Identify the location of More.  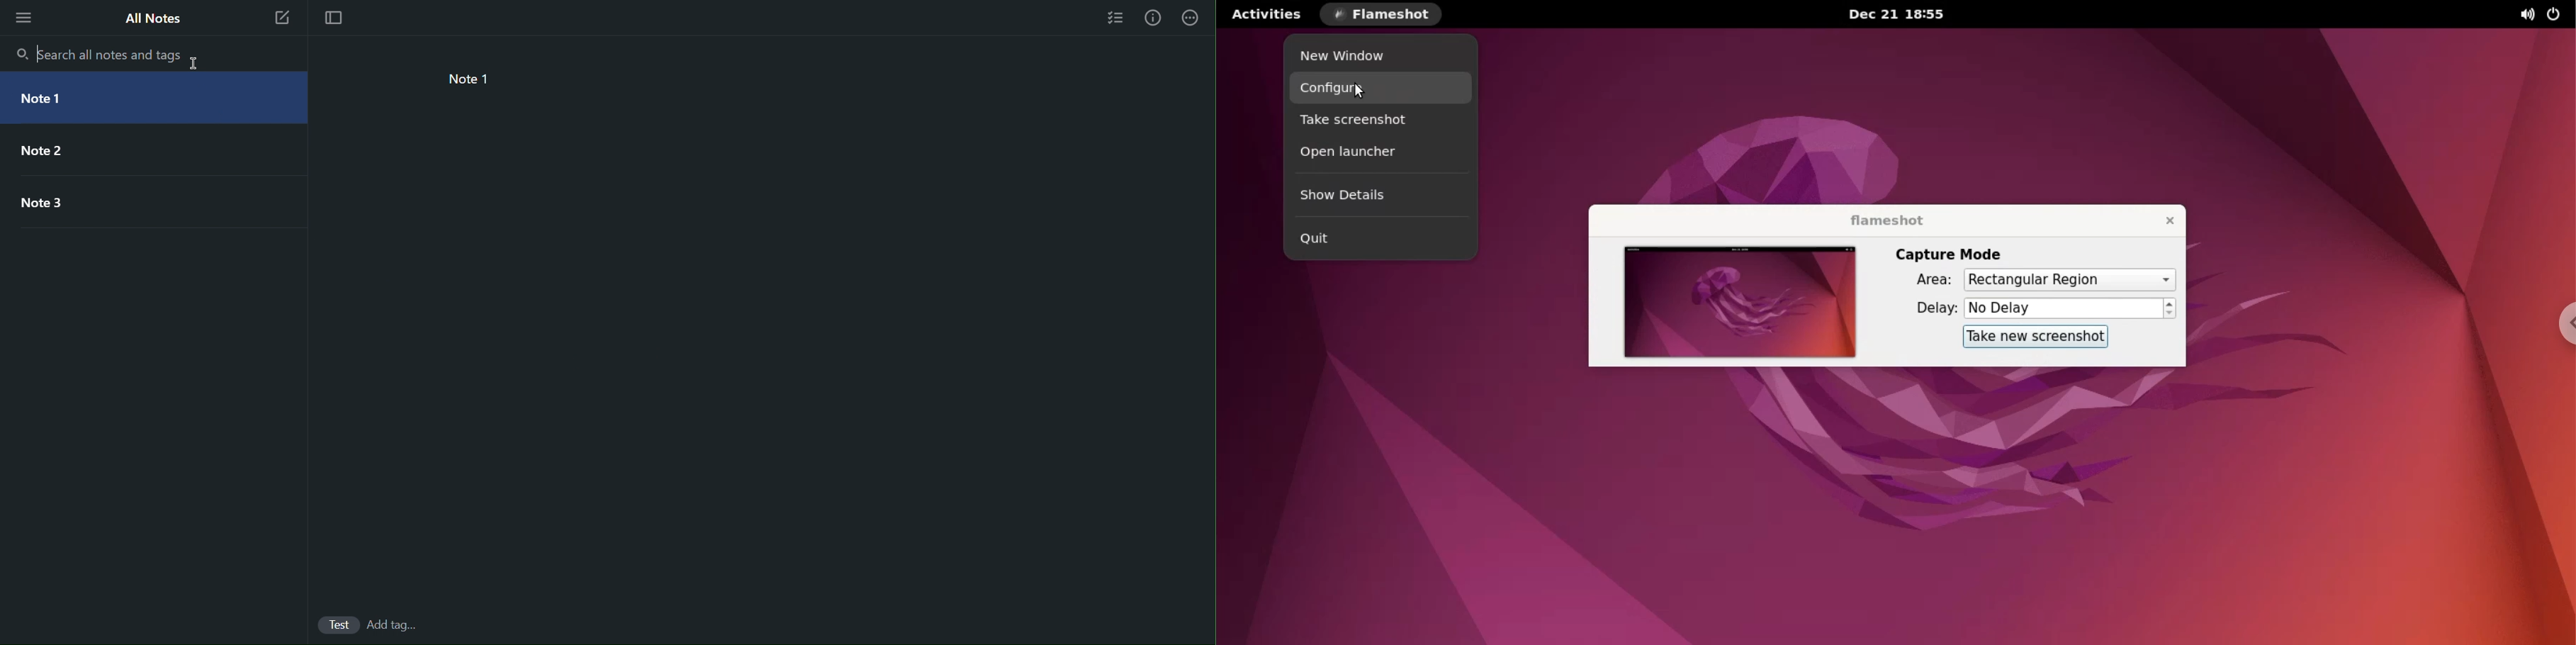
(24, 18).